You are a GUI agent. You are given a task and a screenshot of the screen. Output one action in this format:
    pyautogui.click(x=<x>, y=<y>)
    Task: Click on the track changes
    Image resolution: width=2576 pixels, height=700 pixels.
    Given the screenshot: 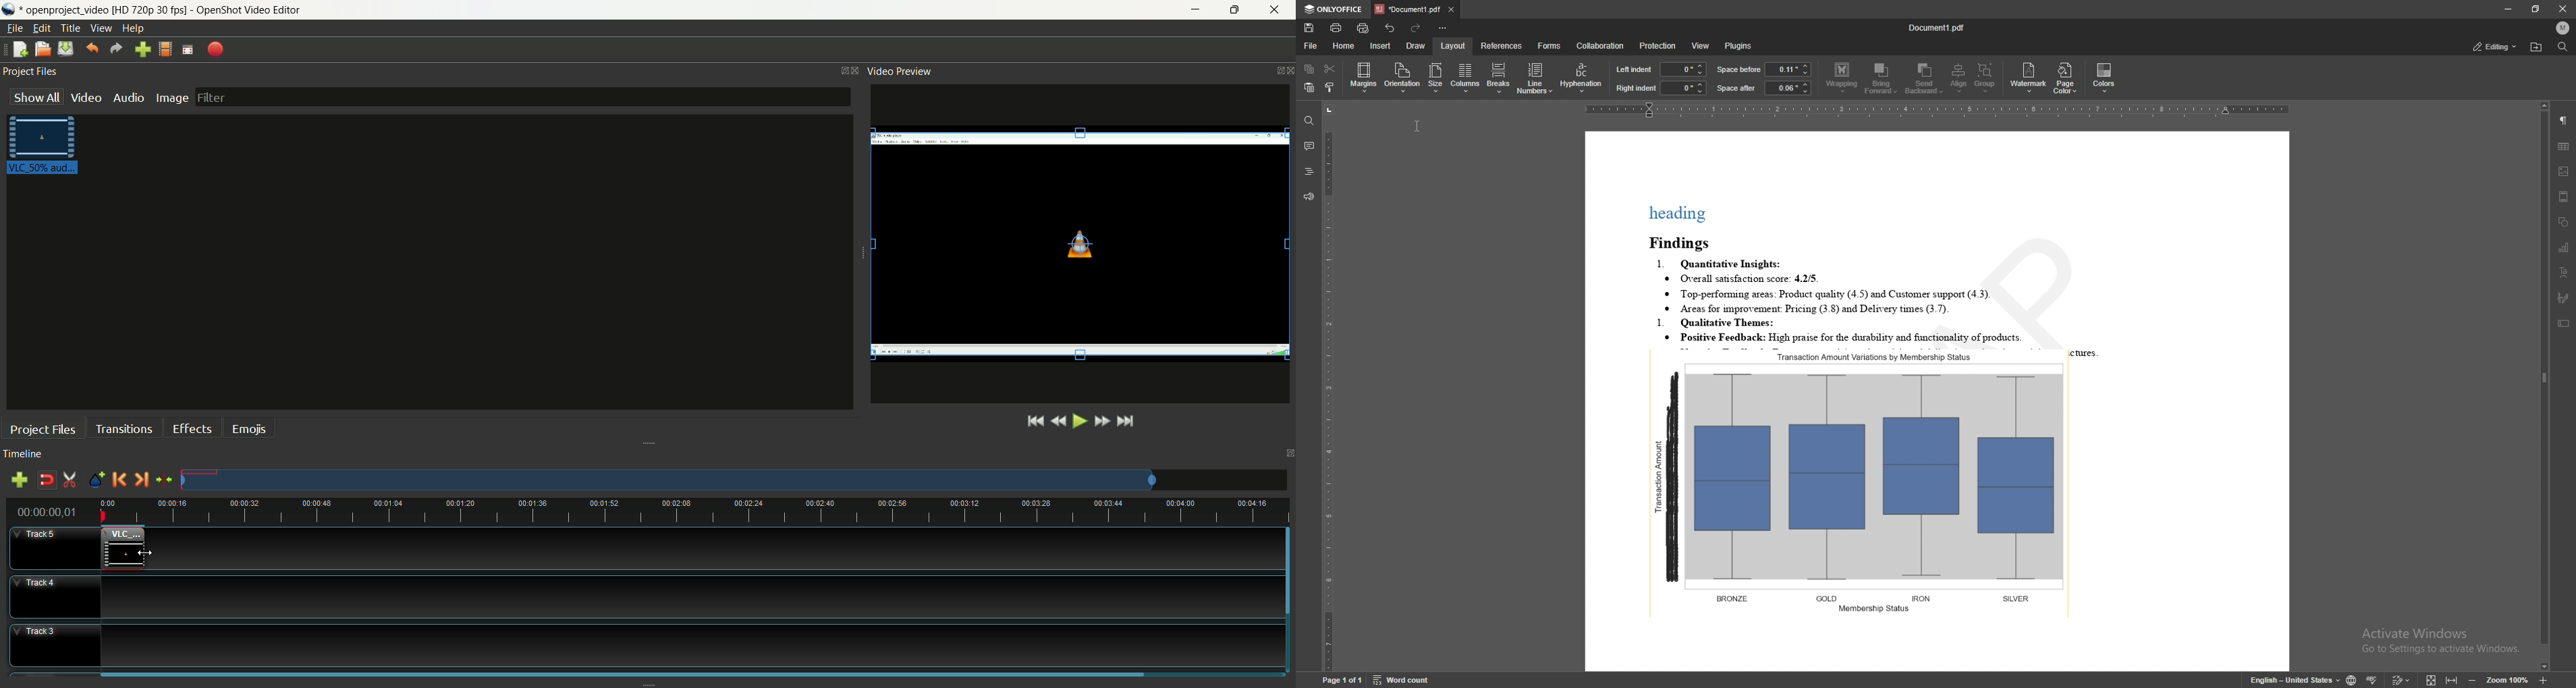 What is the action you would take?
    pyautogui.click(x=2402, y=679)
    